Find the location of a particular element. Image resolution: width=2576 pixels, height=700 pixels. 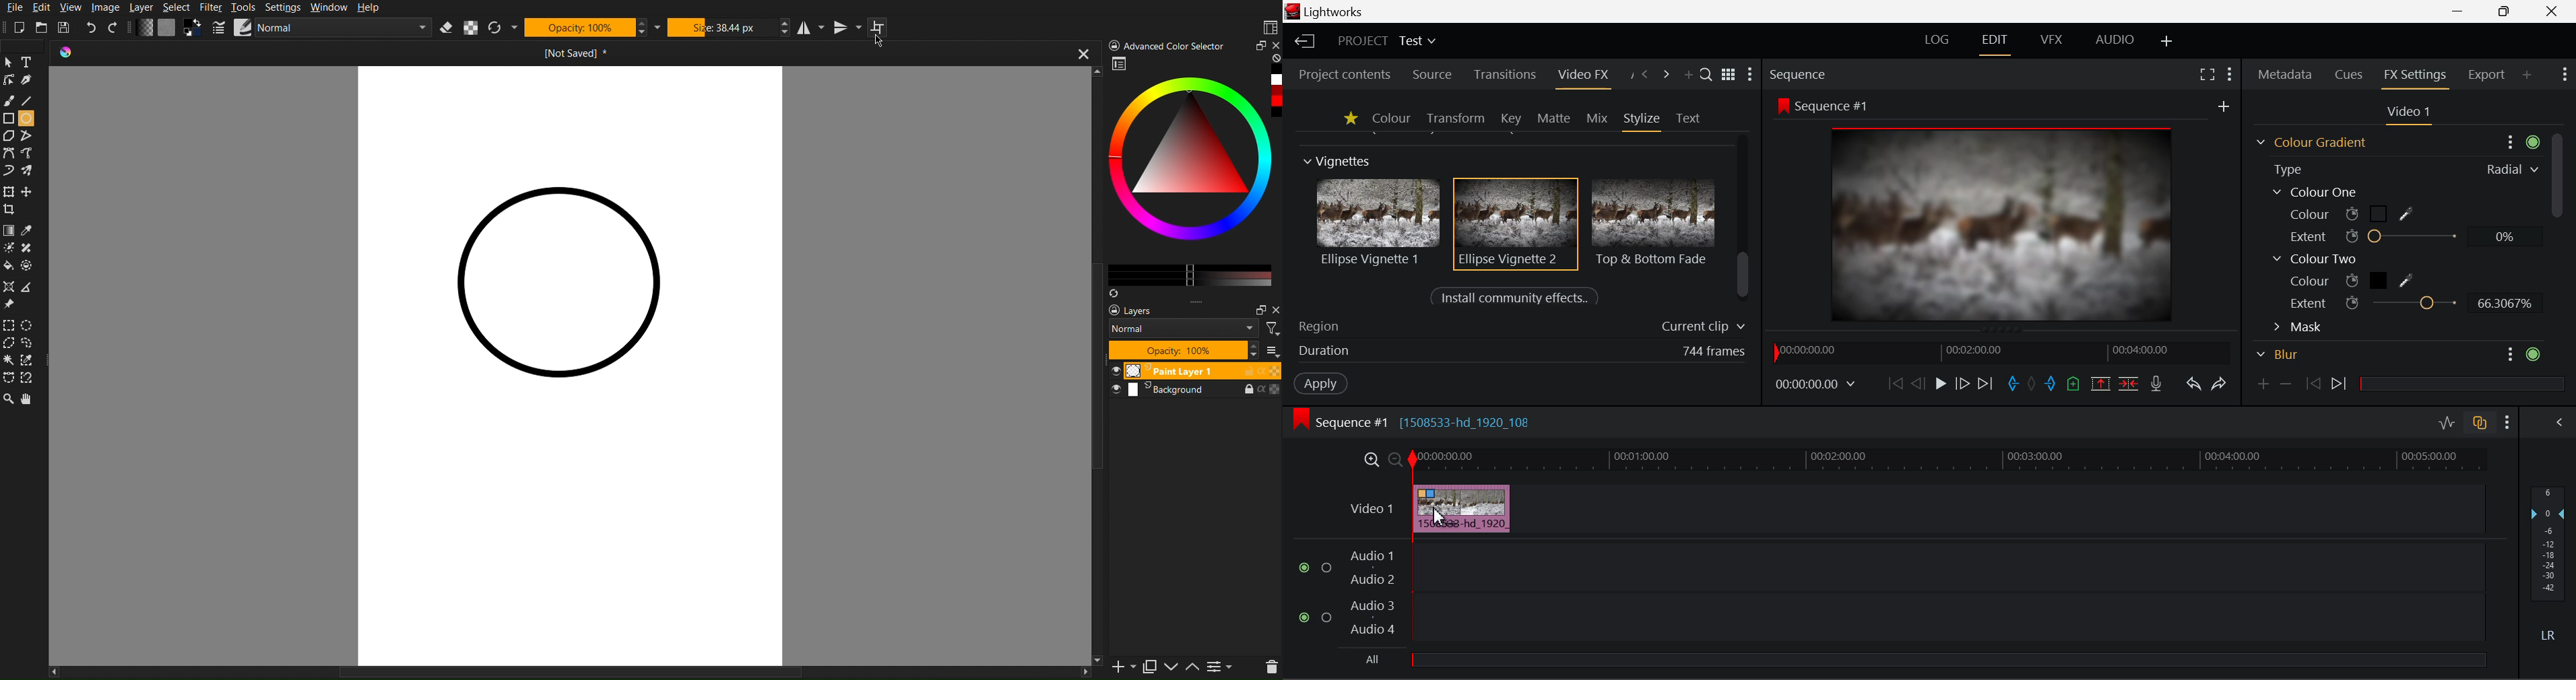

Show Settings is located at coordinates (2507, 420).